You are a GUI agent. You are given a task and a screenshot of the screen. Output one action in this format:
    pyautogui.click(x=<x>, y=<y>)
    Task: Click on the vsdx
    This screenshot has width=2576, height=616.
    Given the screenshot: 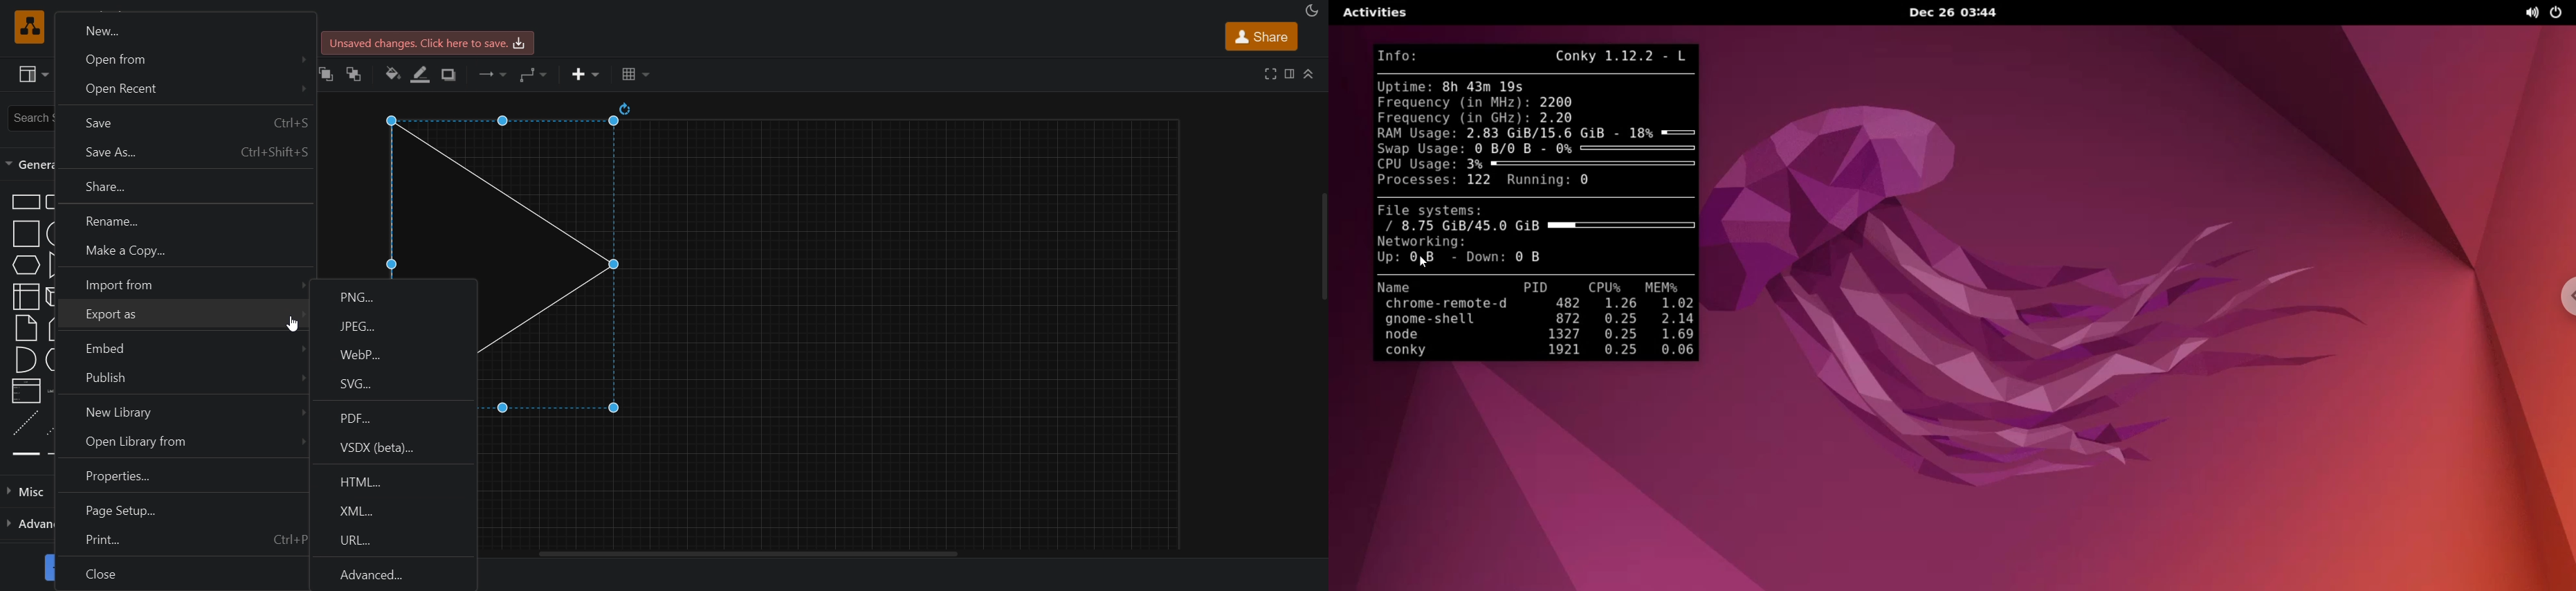 What is the action you would take?
    pyautogui.click(x=396, y=448)
    